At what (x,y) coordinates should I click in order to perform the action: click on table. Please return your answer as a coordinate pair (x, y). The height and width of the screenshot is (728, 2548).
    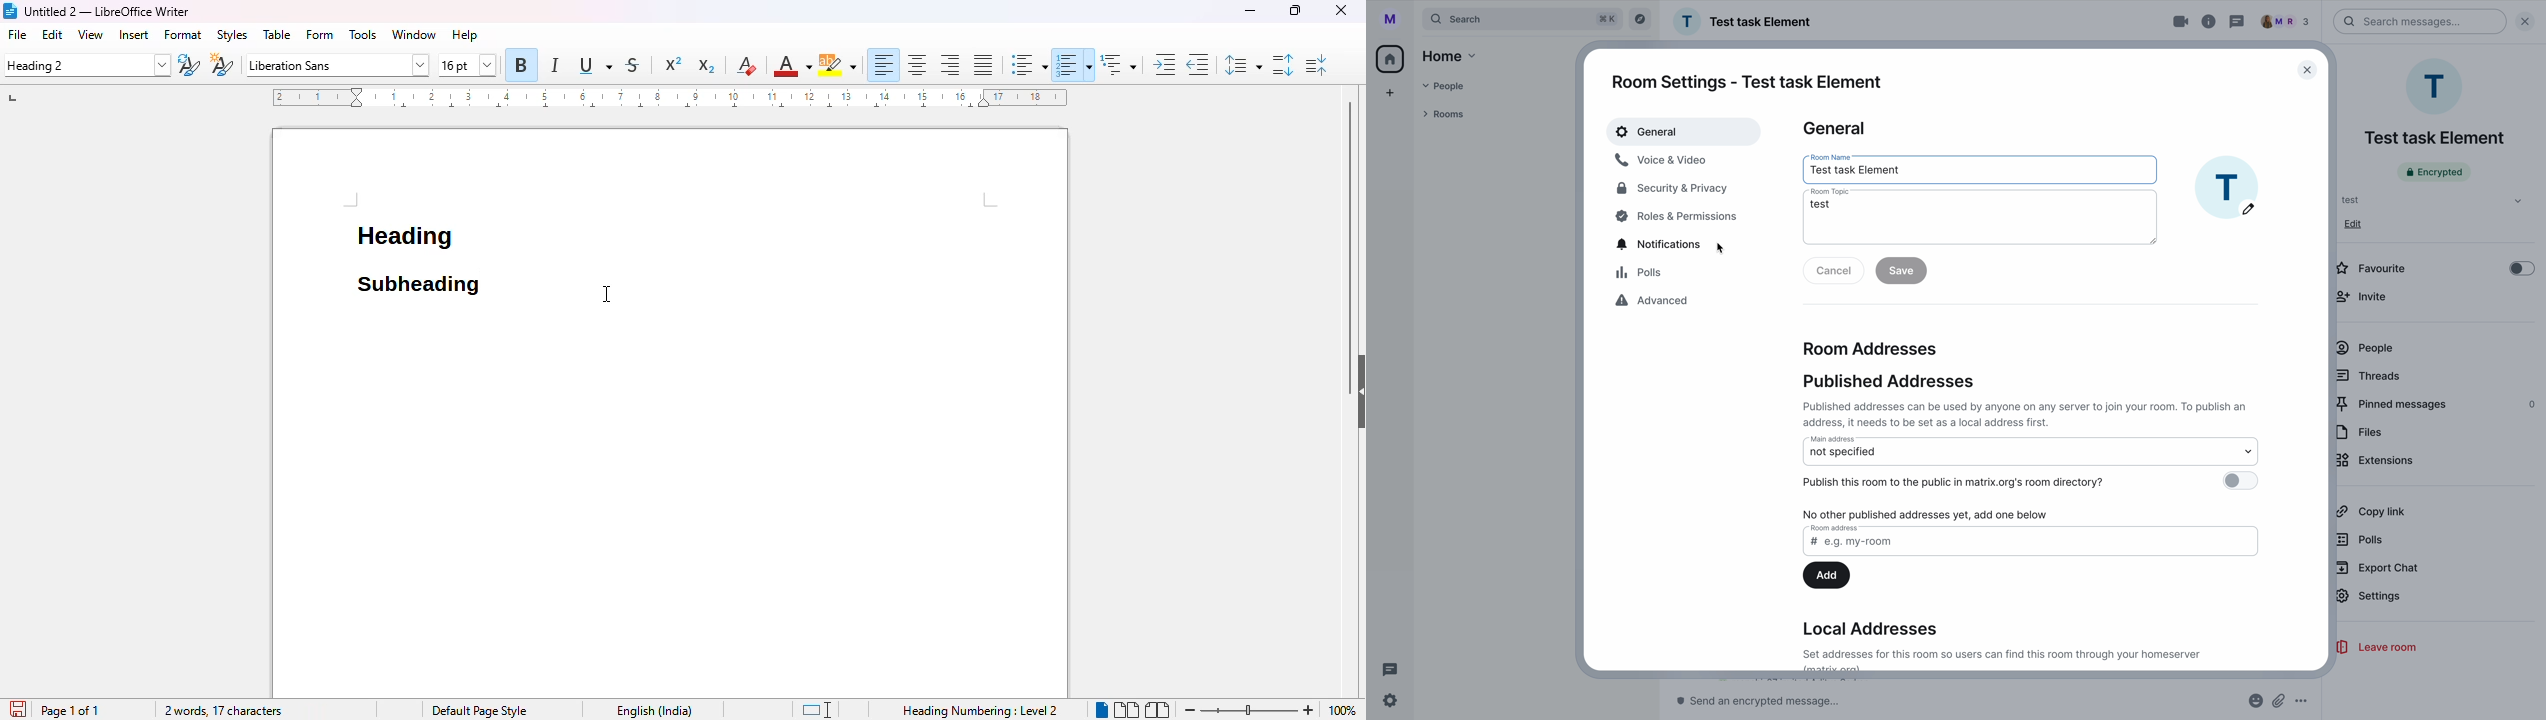
    Looking at the image, I should click on (277, 34).